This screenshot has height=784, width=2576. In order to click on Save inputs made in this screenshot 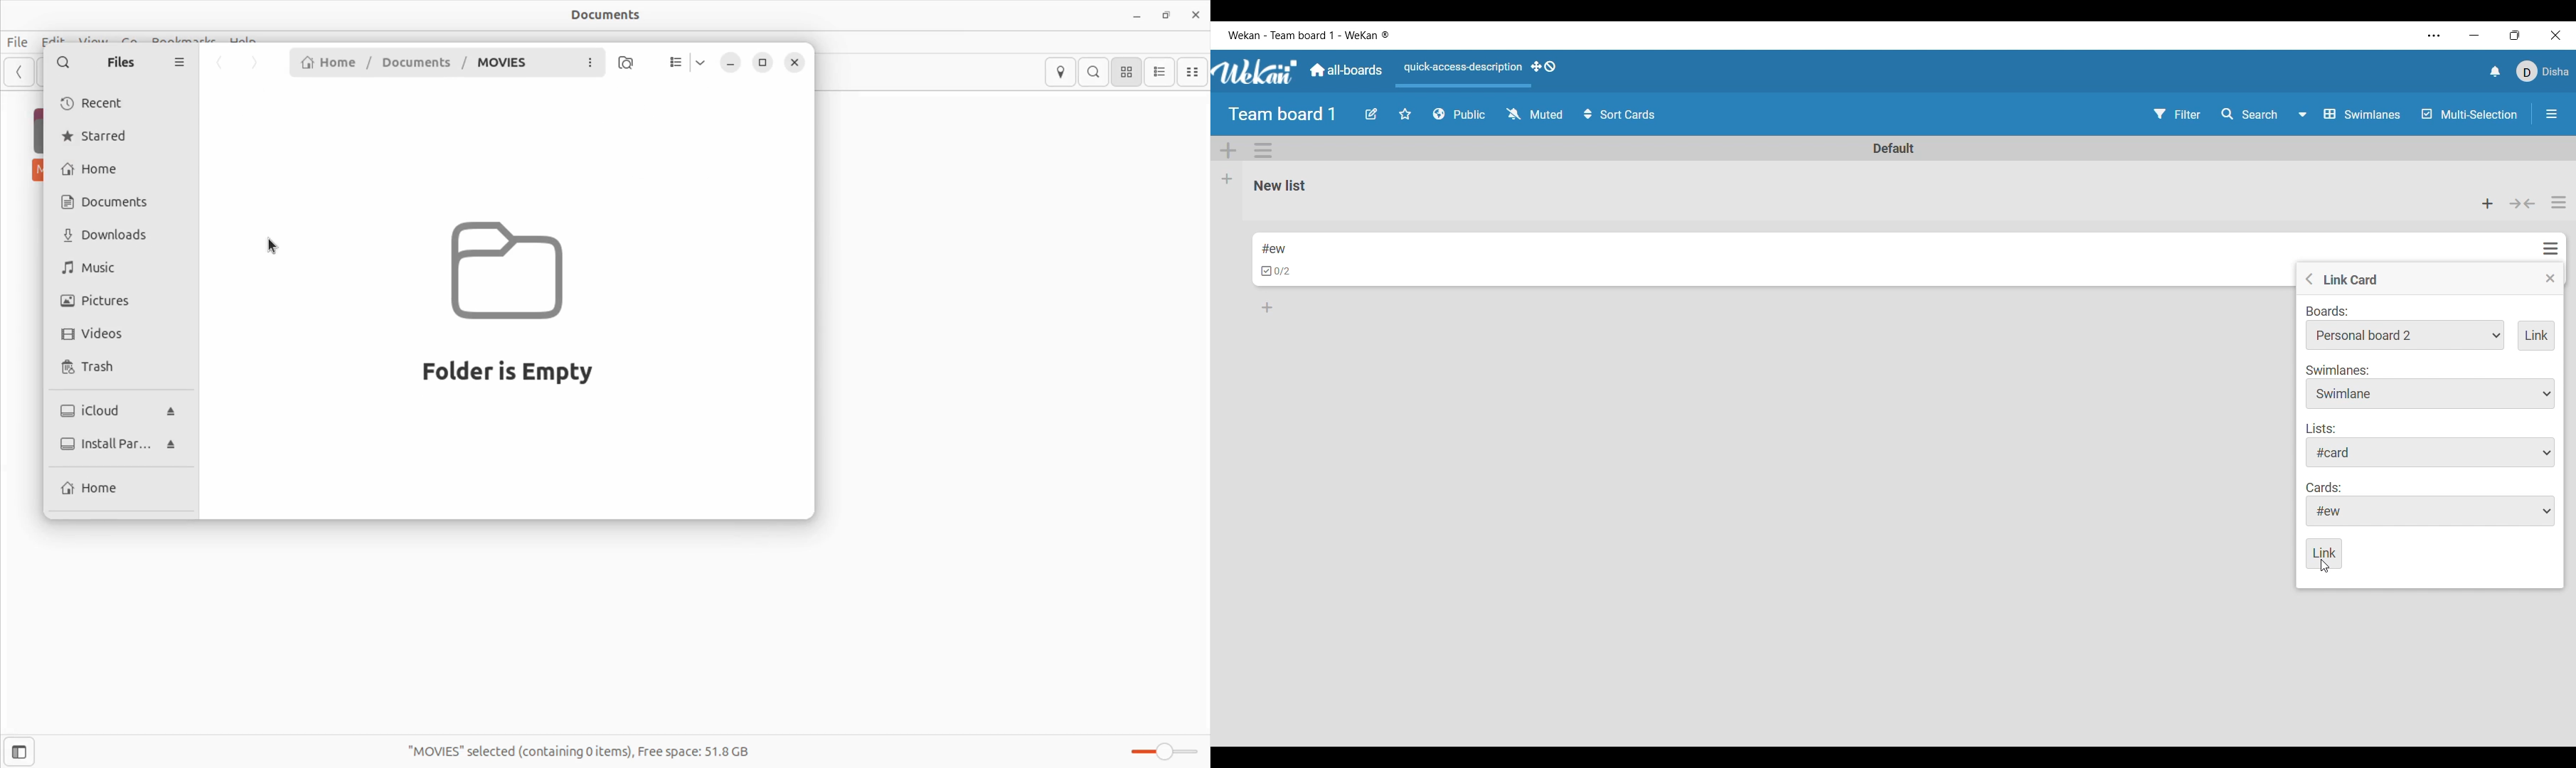, I will do `click(2324, 554)`.